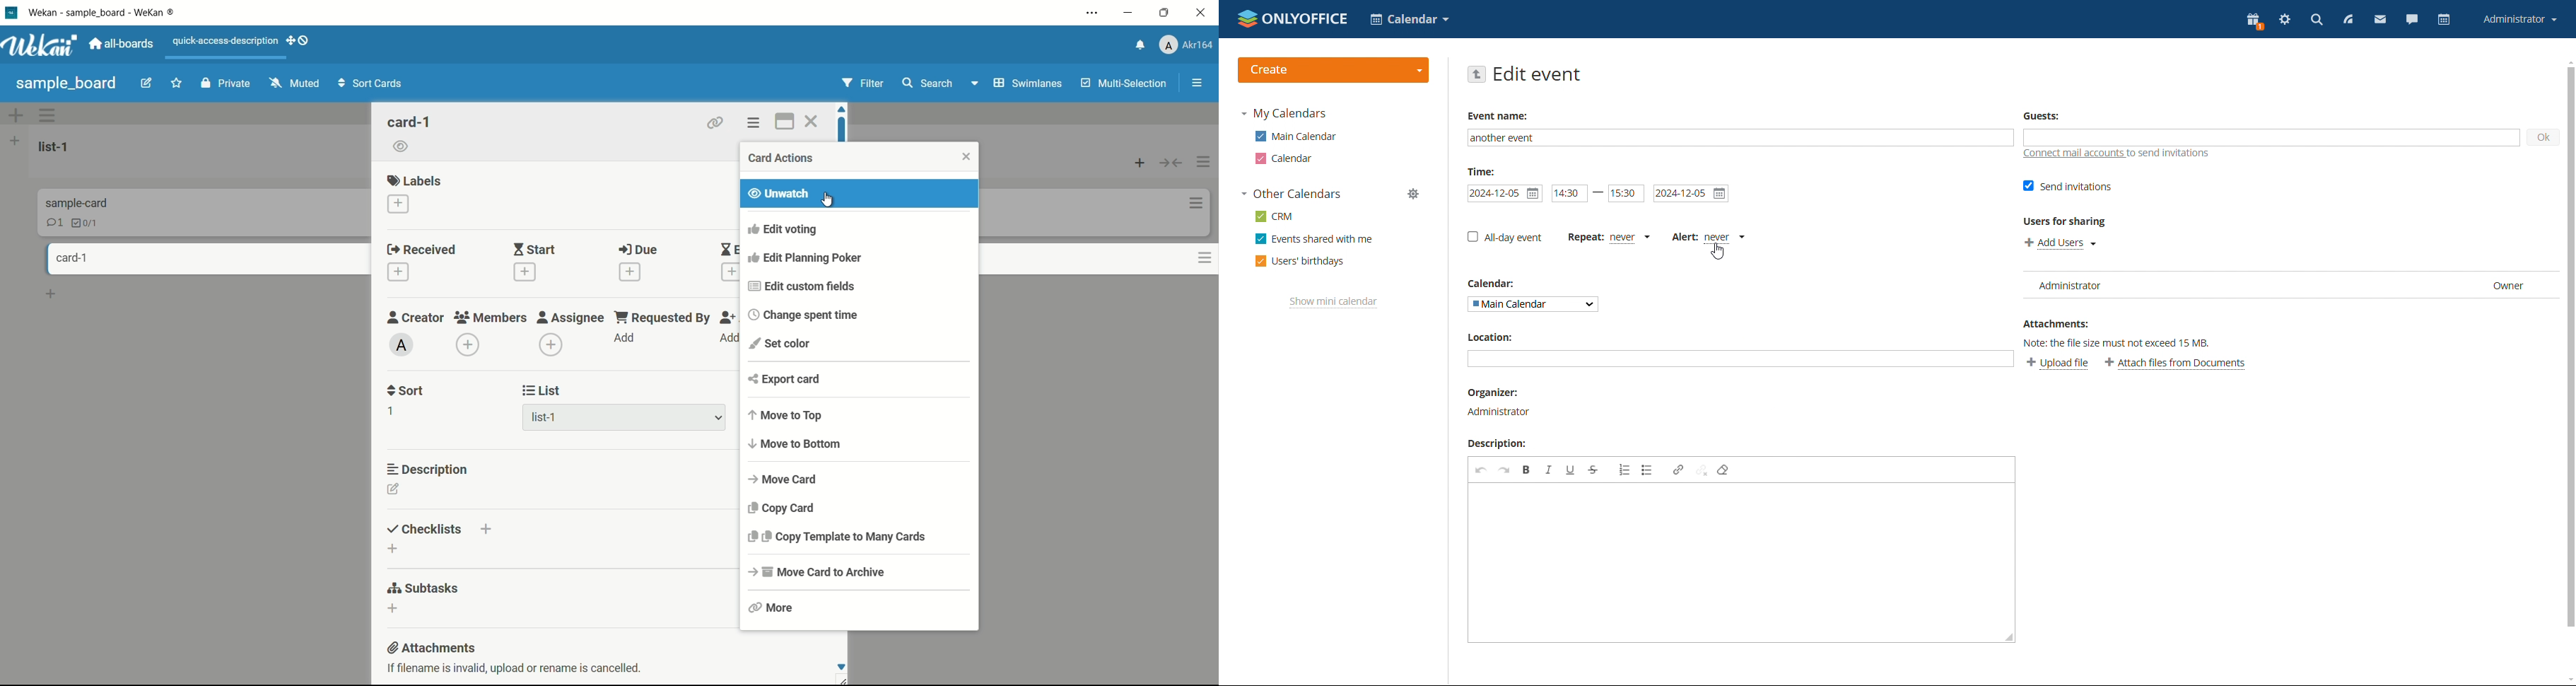 This screenshot has width=2576, height=700. Describe the element at coordinates (298, 42) in the screenshot. I see `dekstop drag bar` at that location.